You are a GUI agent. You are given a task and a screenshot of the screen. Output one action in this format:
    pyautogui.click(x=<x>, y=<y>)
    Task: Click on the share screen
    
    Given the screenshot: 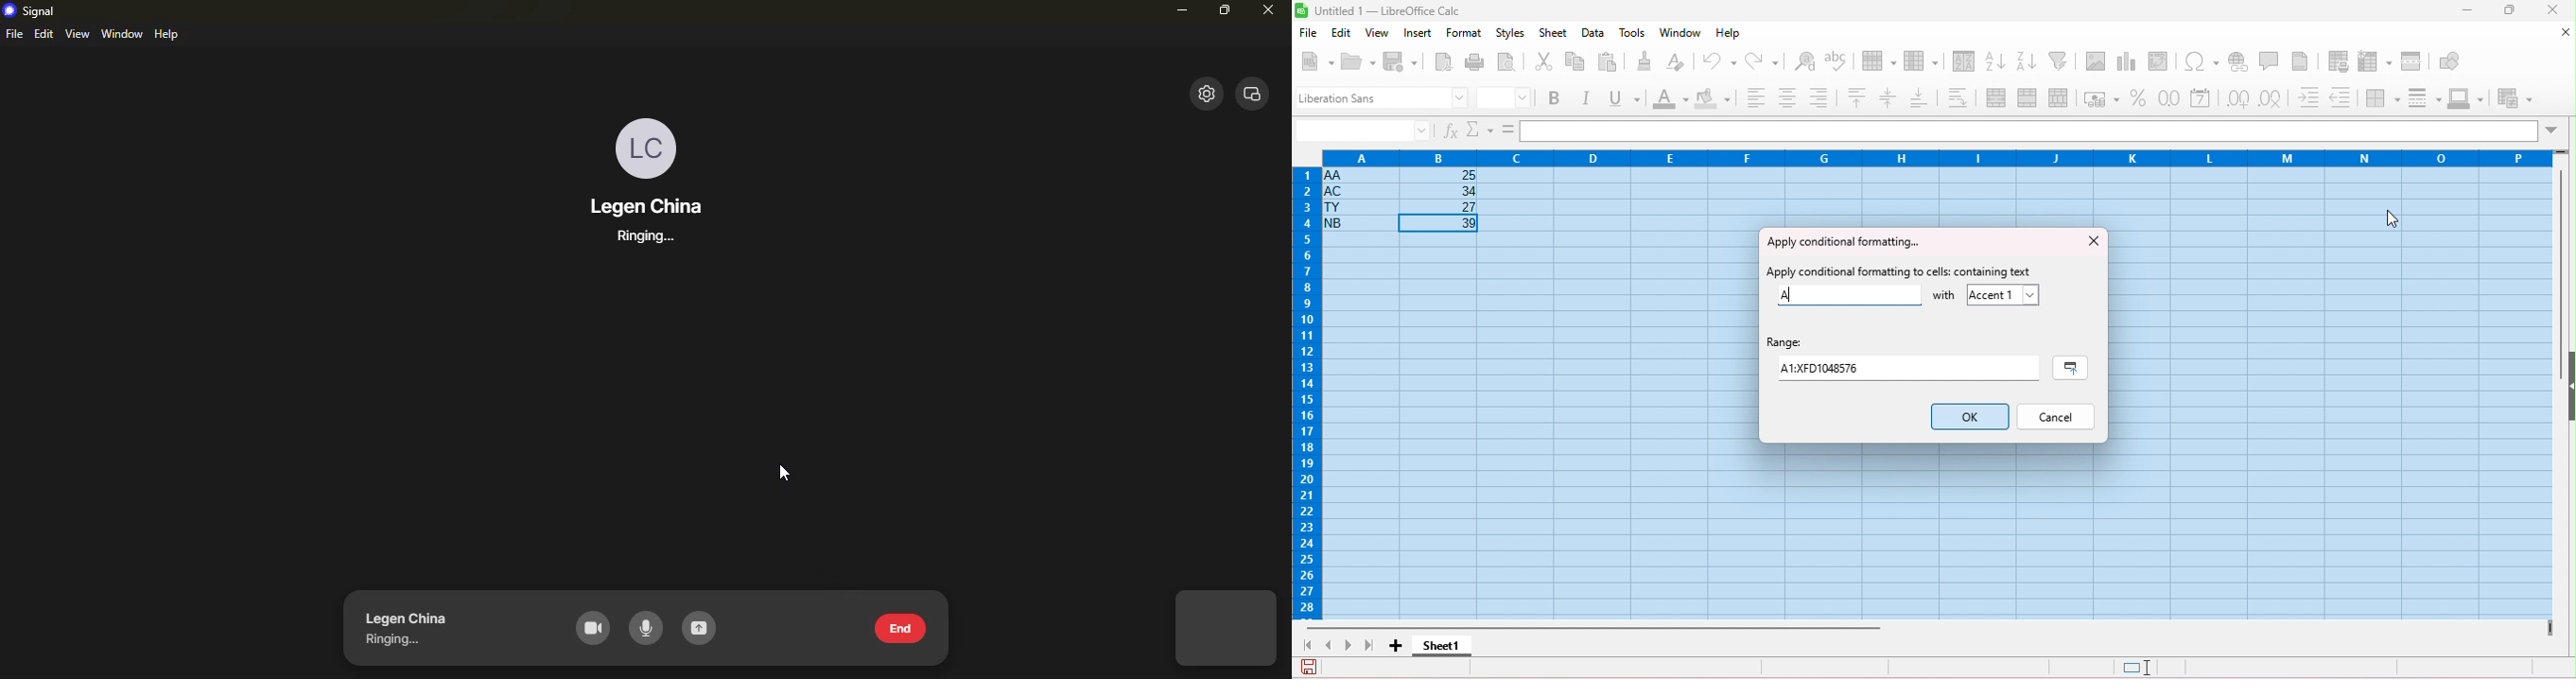 What is the action you would take?
    pyautogui.click(x=701, y=630)
    